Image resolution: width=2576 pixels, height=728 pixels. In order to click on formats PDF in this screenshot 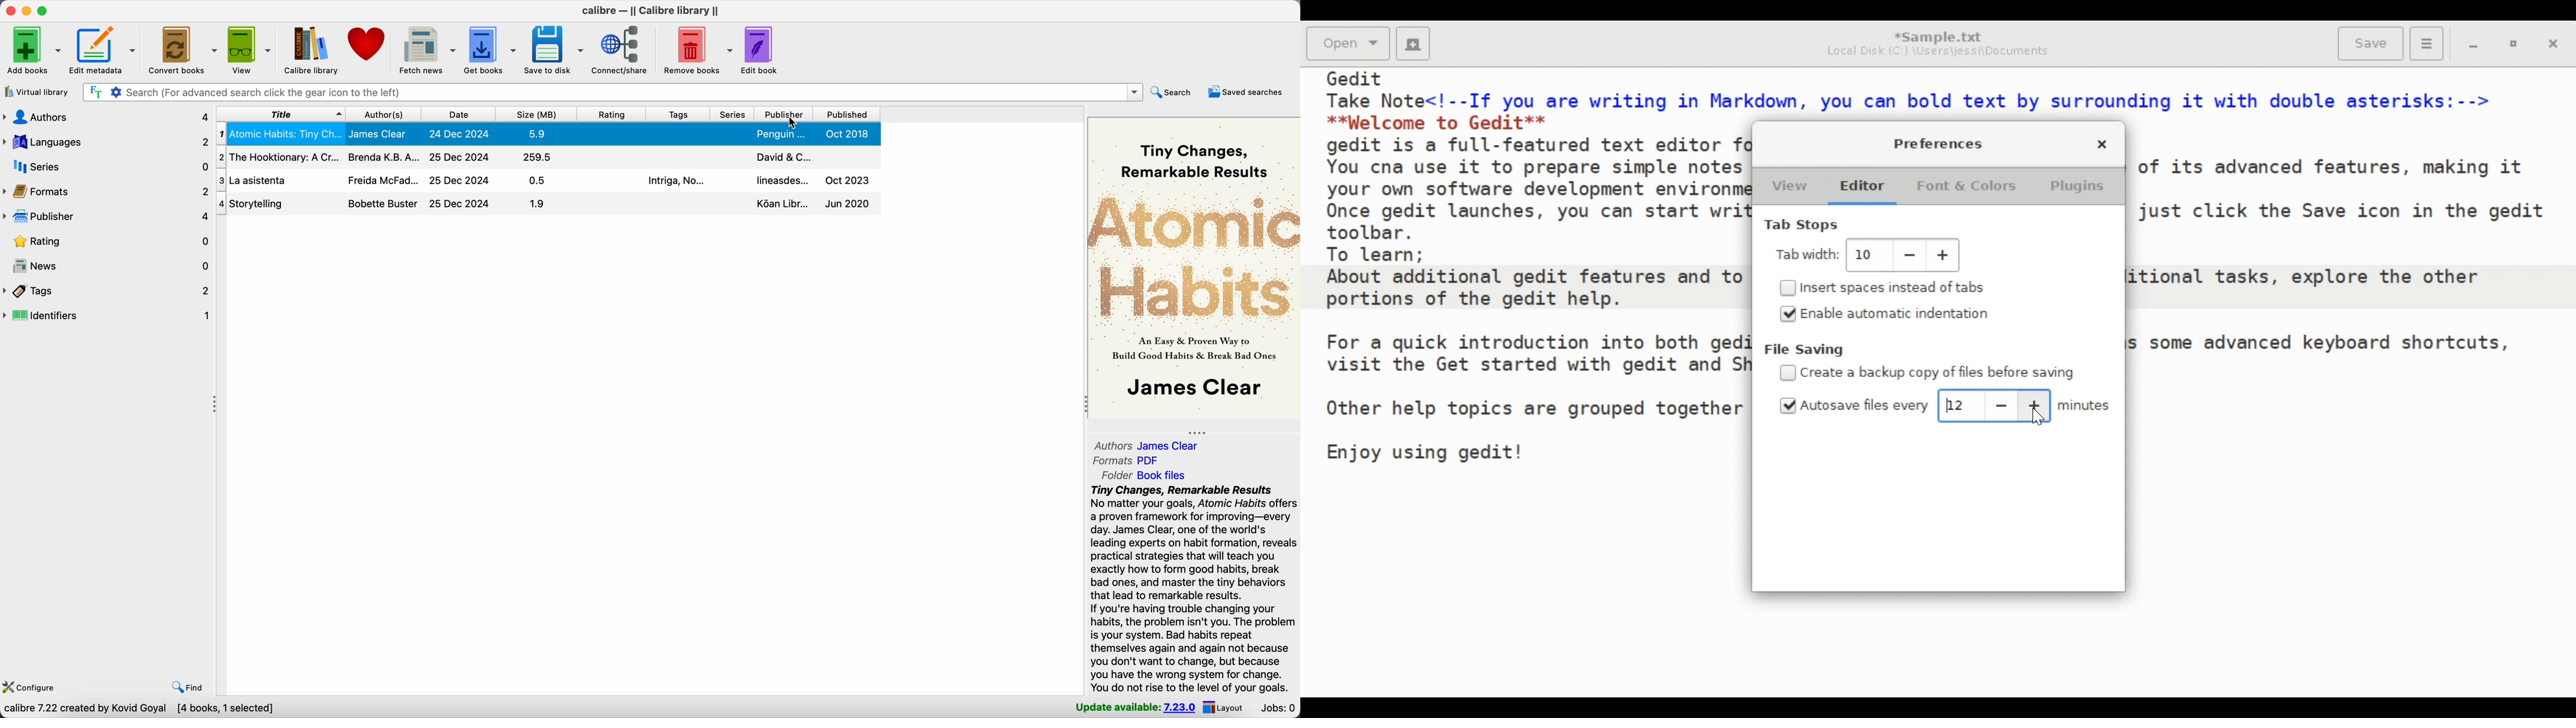, I will do `click(1130, 460)`.